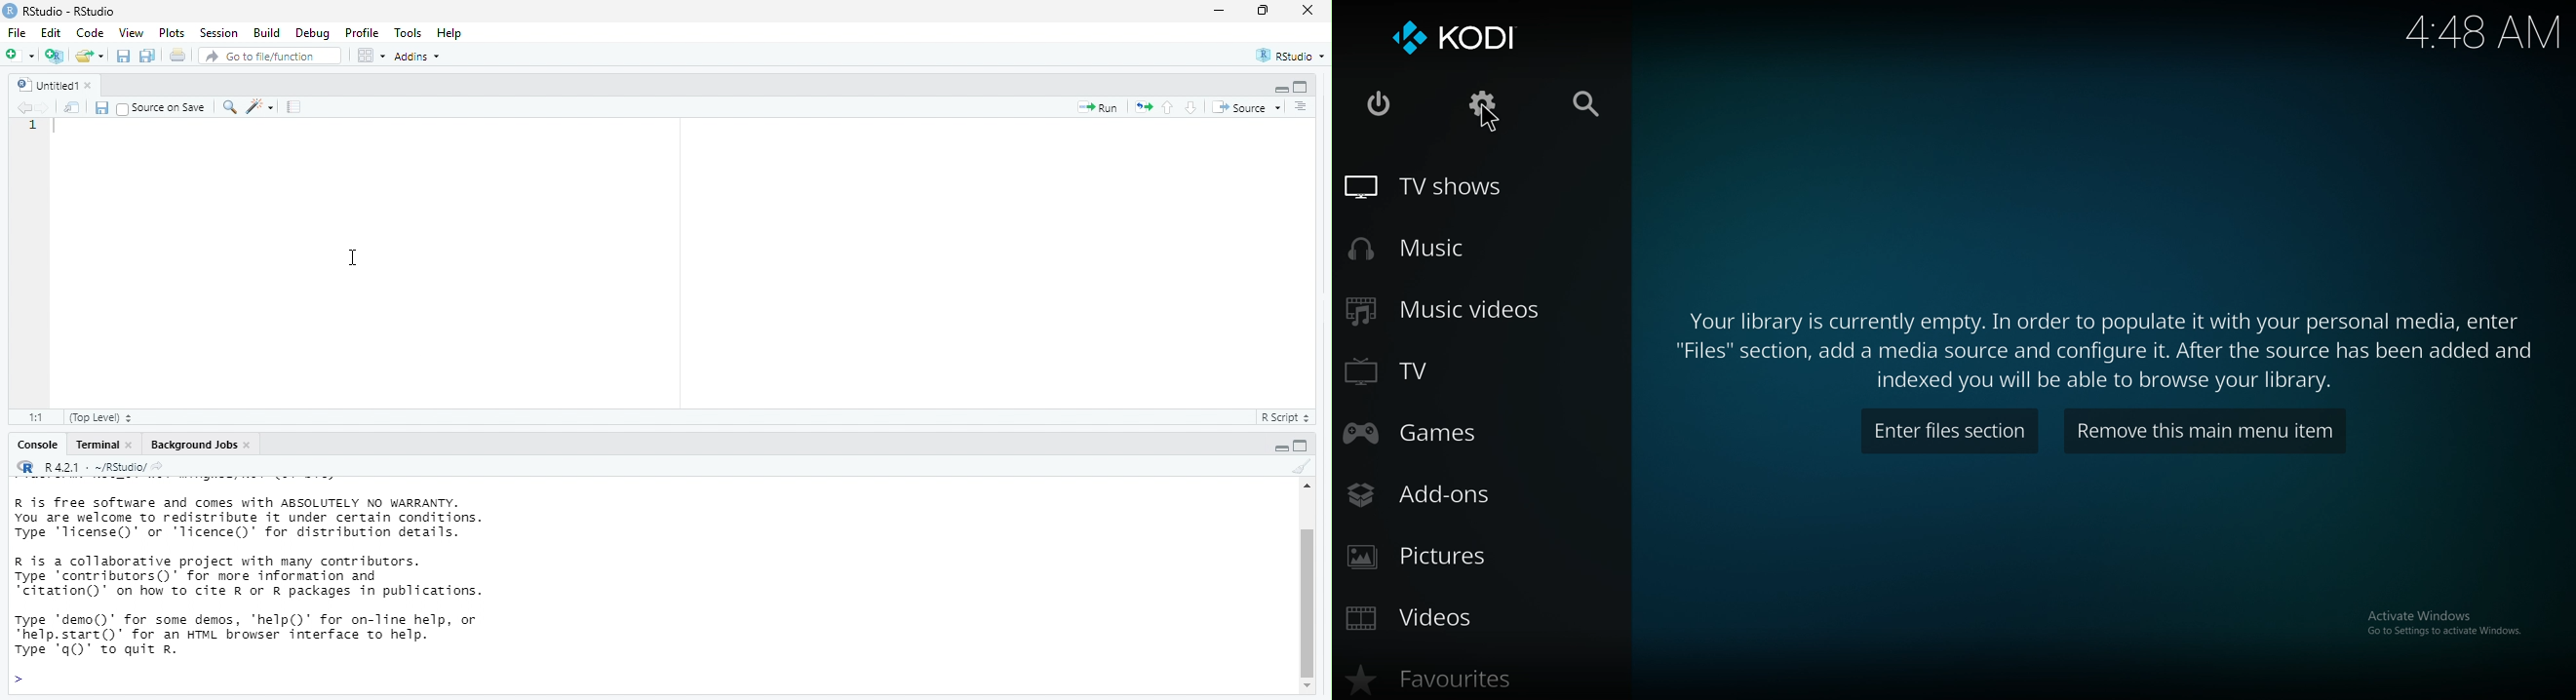 The image size is (2576, 700). What do you see at coordinates (96, 445) in the screenshot?
I see `terminal` at bounding box center [96, 445].